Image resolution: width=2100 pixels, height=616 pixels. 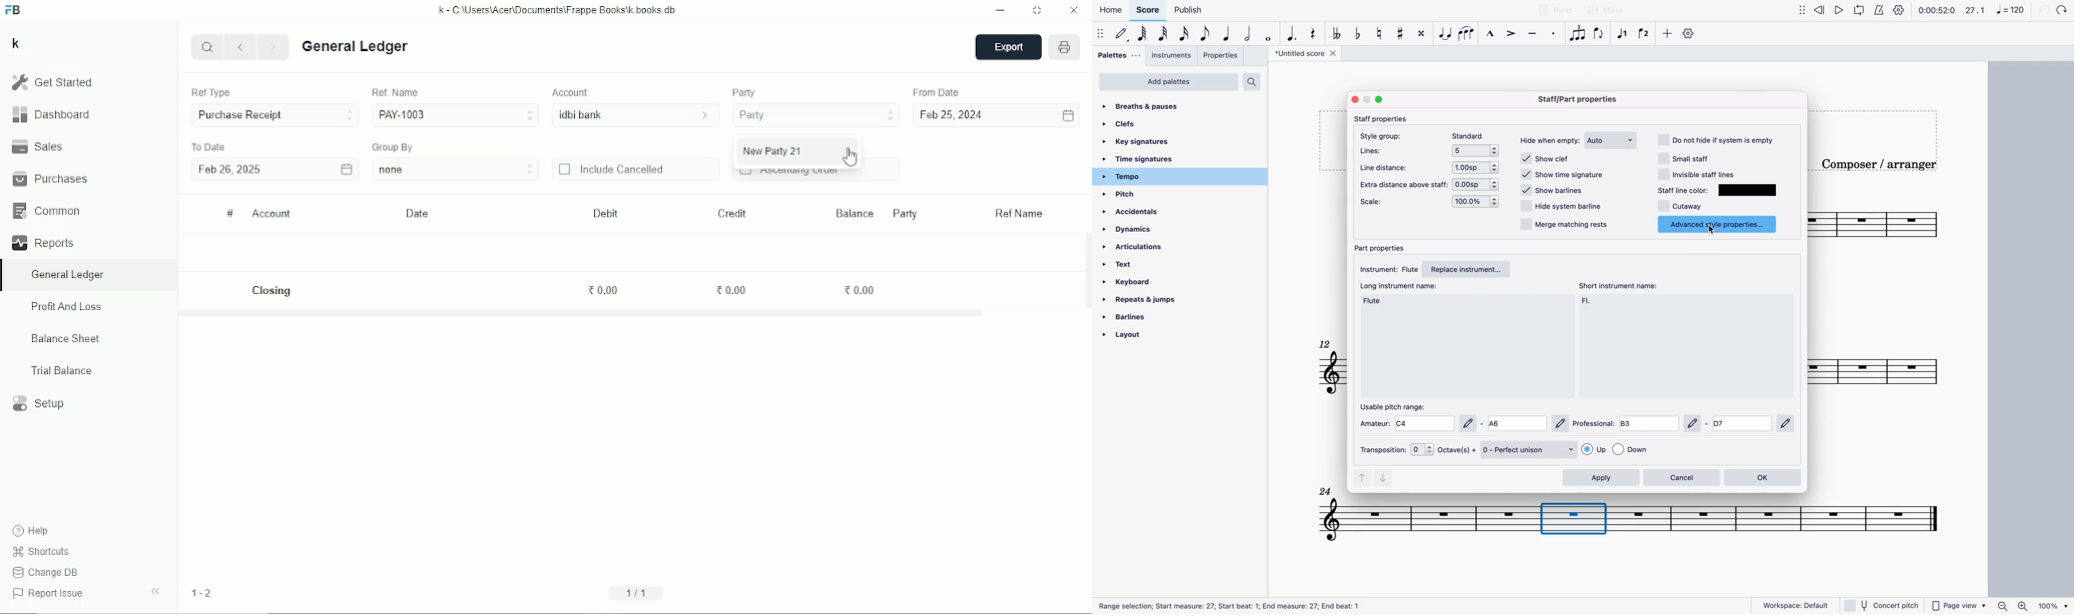 I want to click on loop playback, so click(x=1860, y=9).